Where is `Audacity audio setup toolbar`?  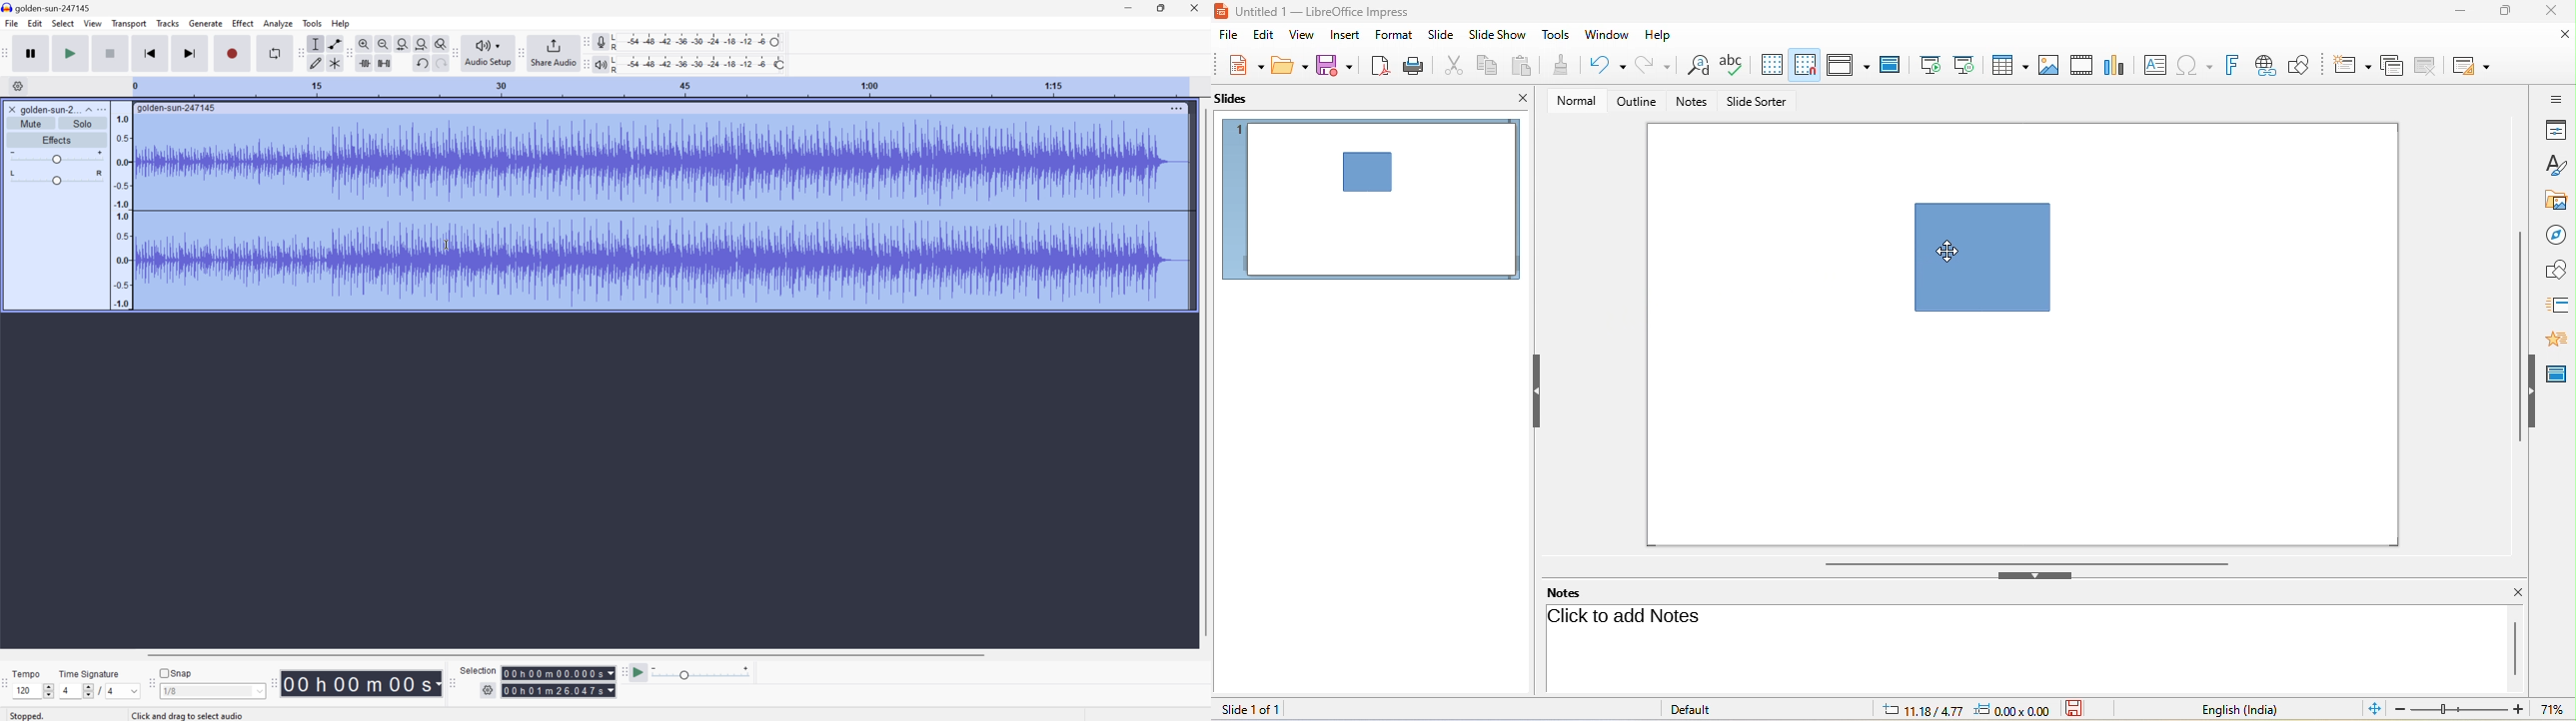 Audacity audio setup toolbar is located at coordinates (454, 53).